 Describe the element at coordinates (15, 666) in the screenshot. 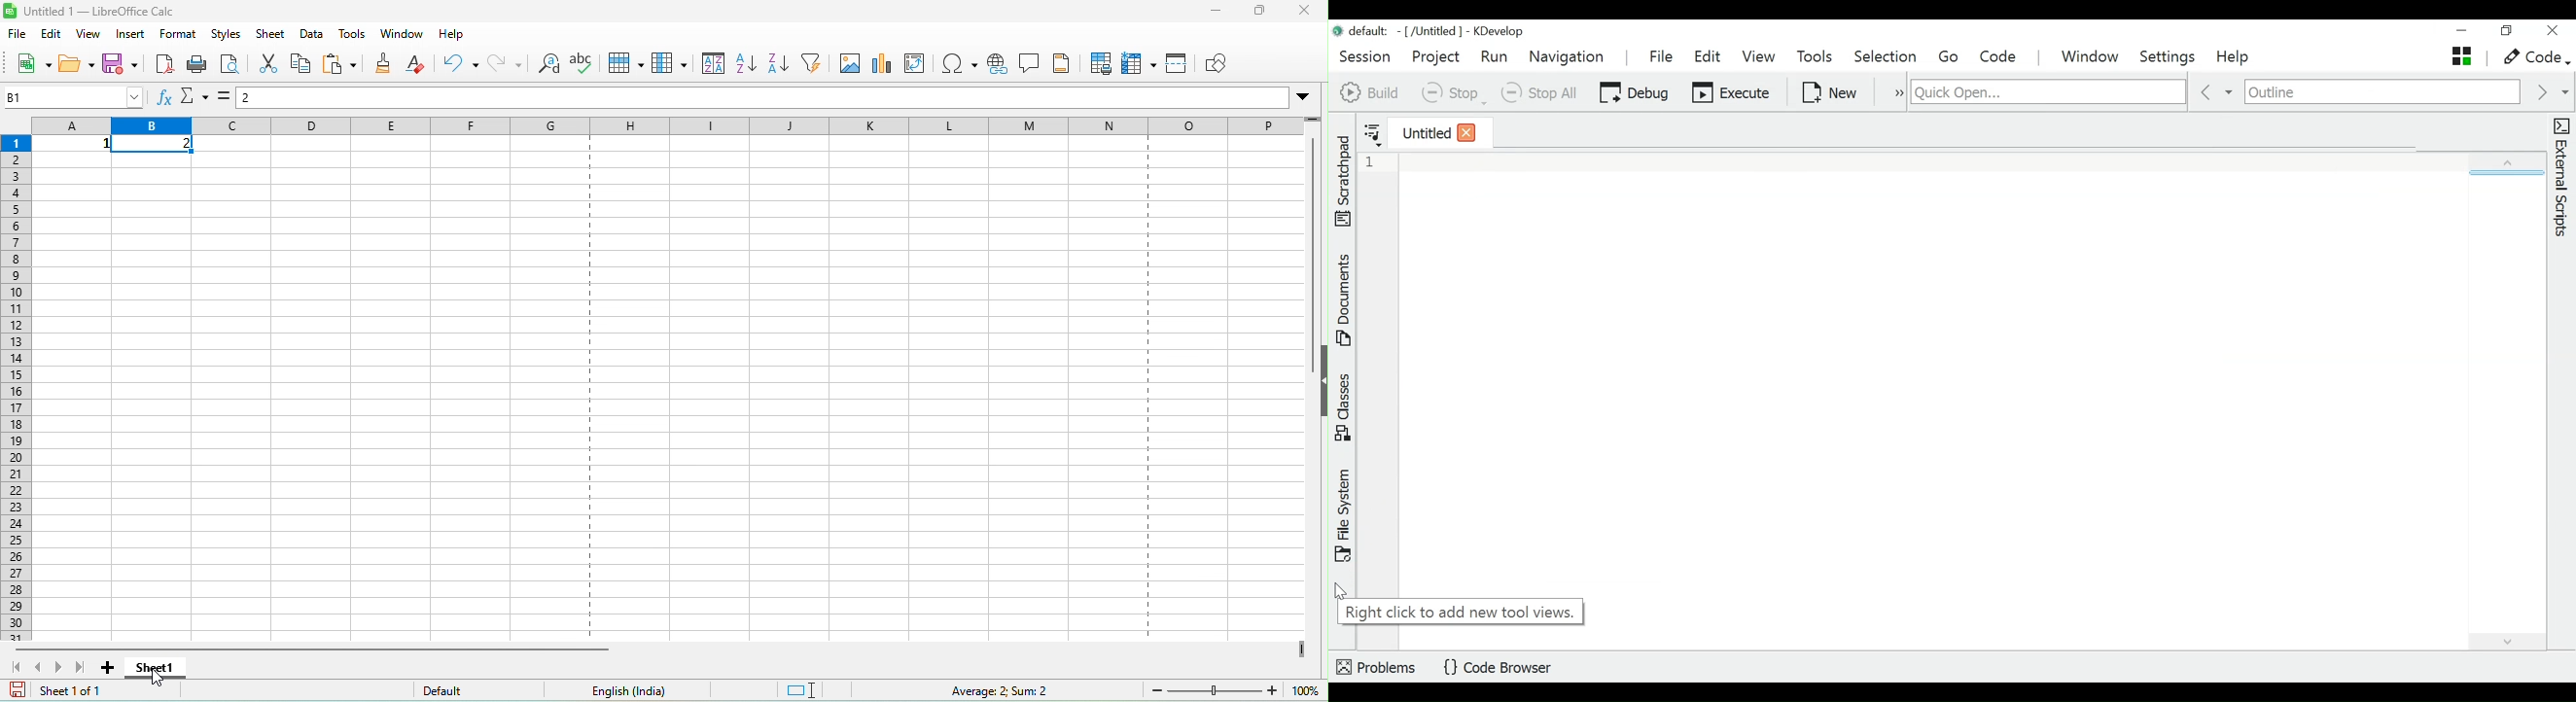

I see `scroll to first sheet` at that location.